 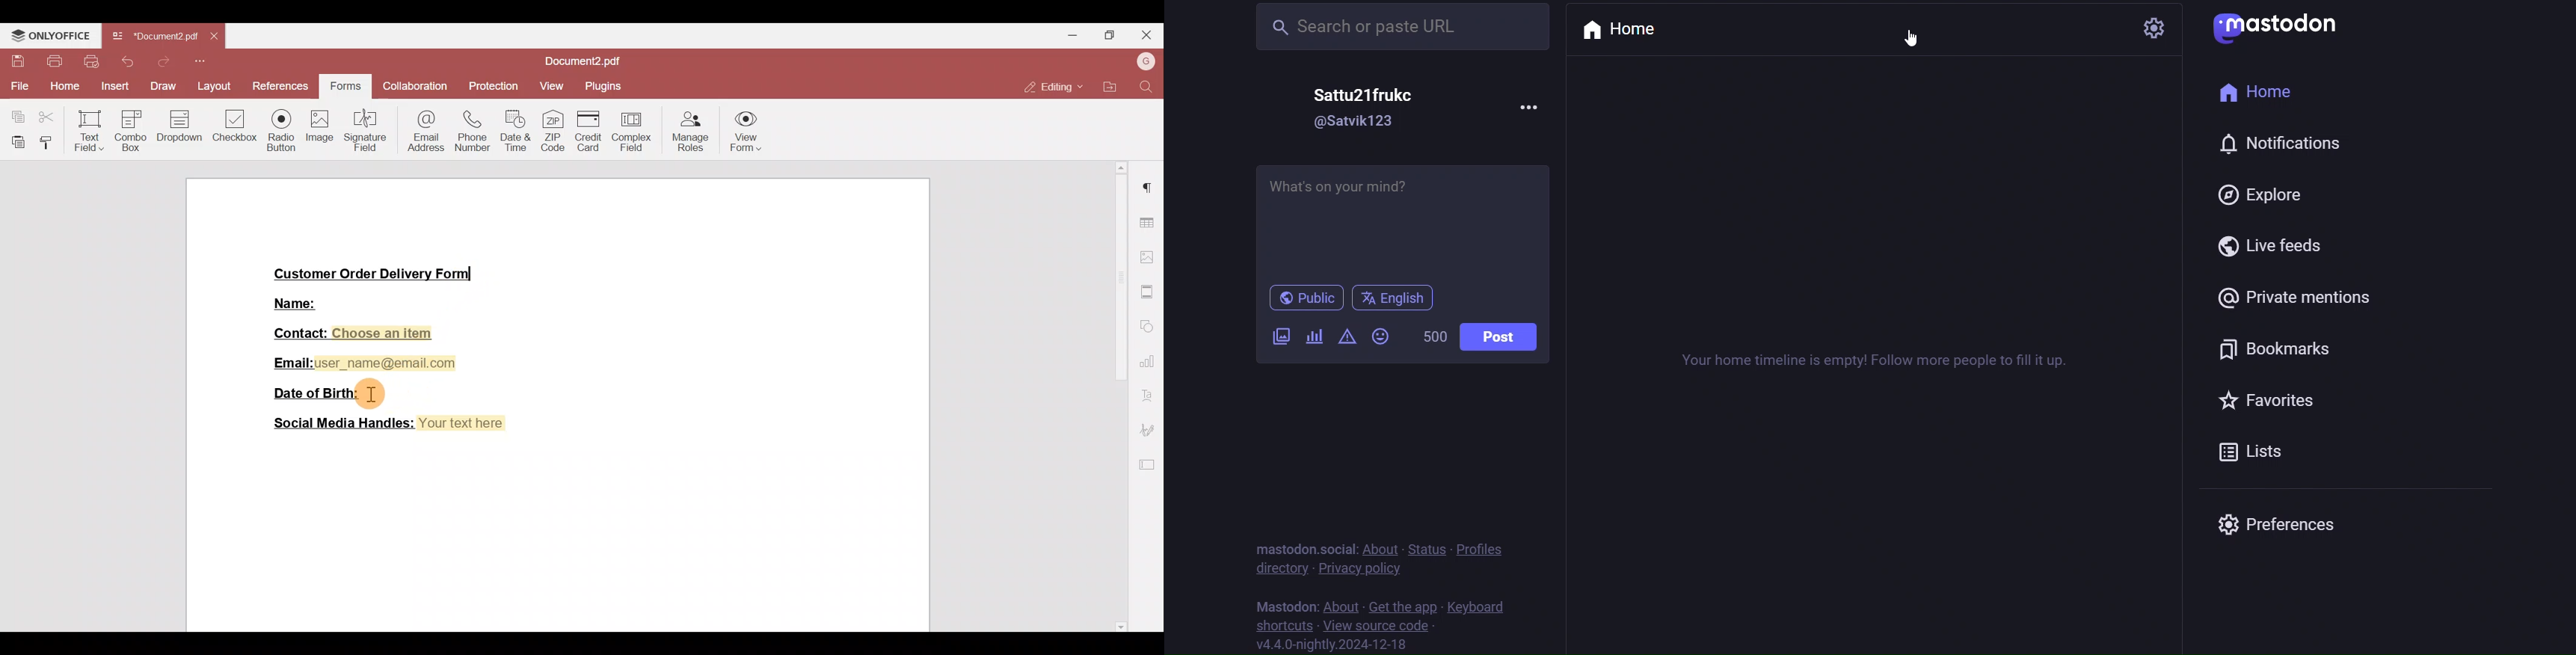 I want to click on Combo box, so click(x=130, y=129).